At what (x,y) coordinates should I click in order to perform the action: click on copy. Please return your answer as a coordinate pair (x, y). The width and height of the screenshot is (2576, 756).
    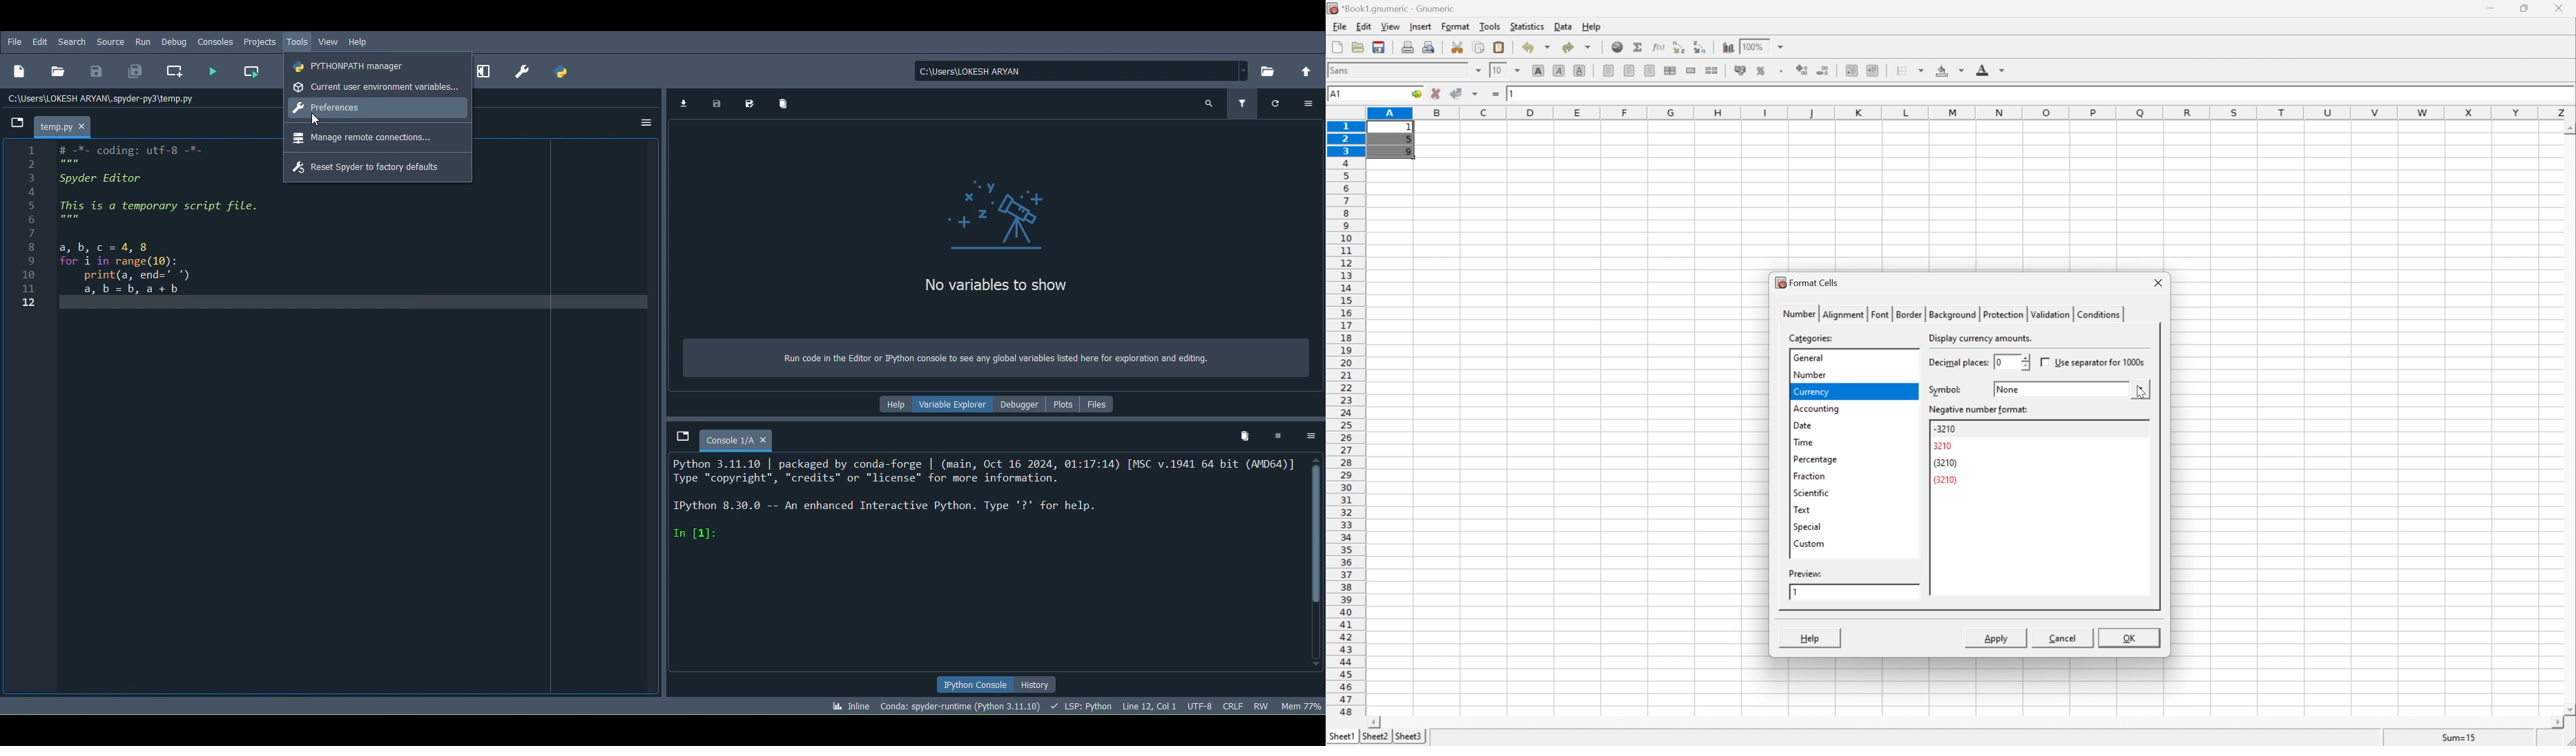
    Looking at the image, I should click on (1478, 47).